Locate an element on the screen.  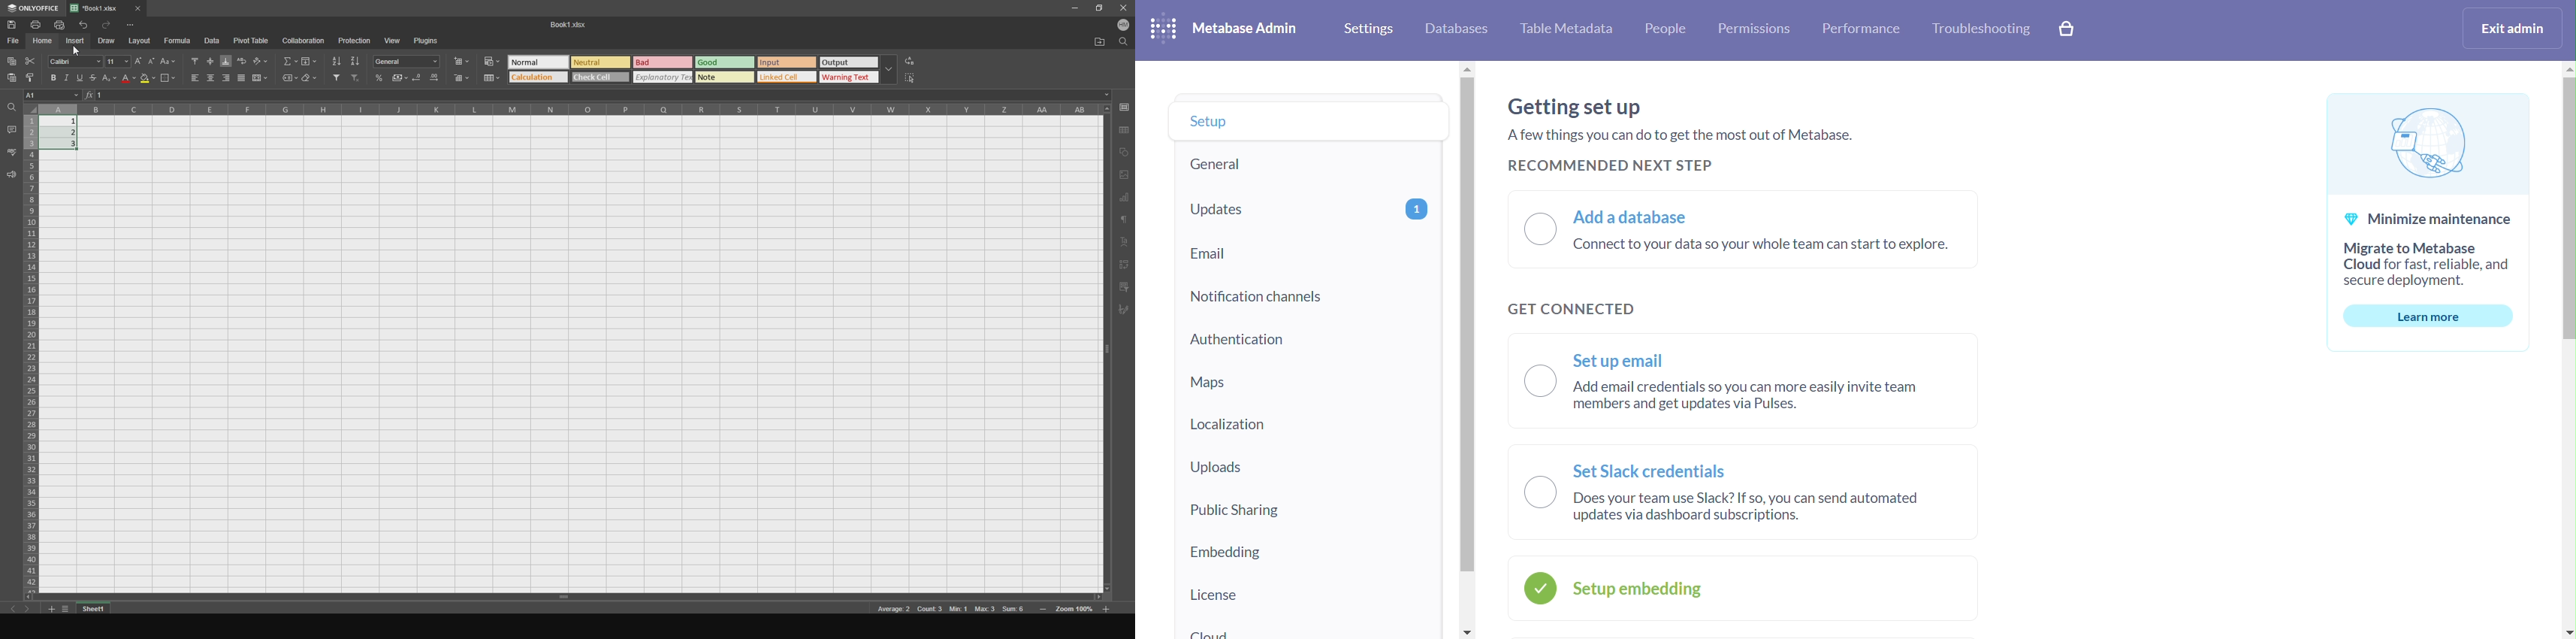
change case is located at coordinates (168, 59).